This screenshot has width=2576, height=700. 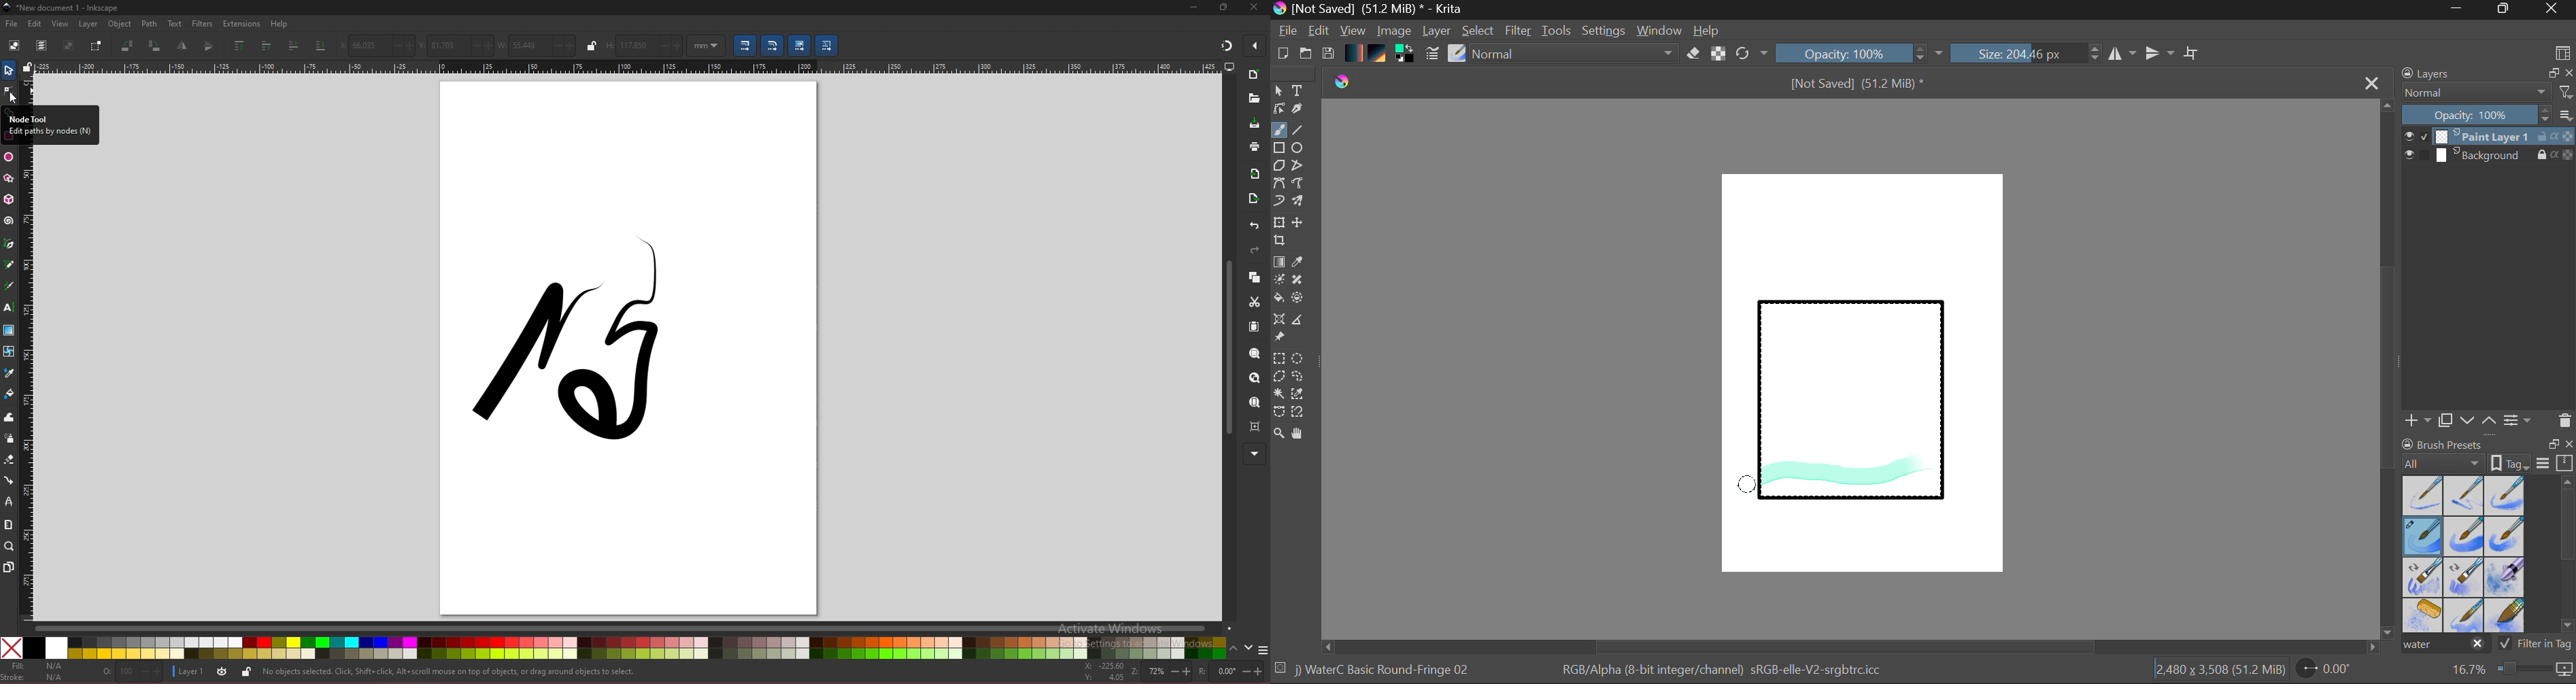 What do you see at coordinates (1431, 54) in the screenshot?
I see `Brush Settings` at bounding box center [1431, 54].